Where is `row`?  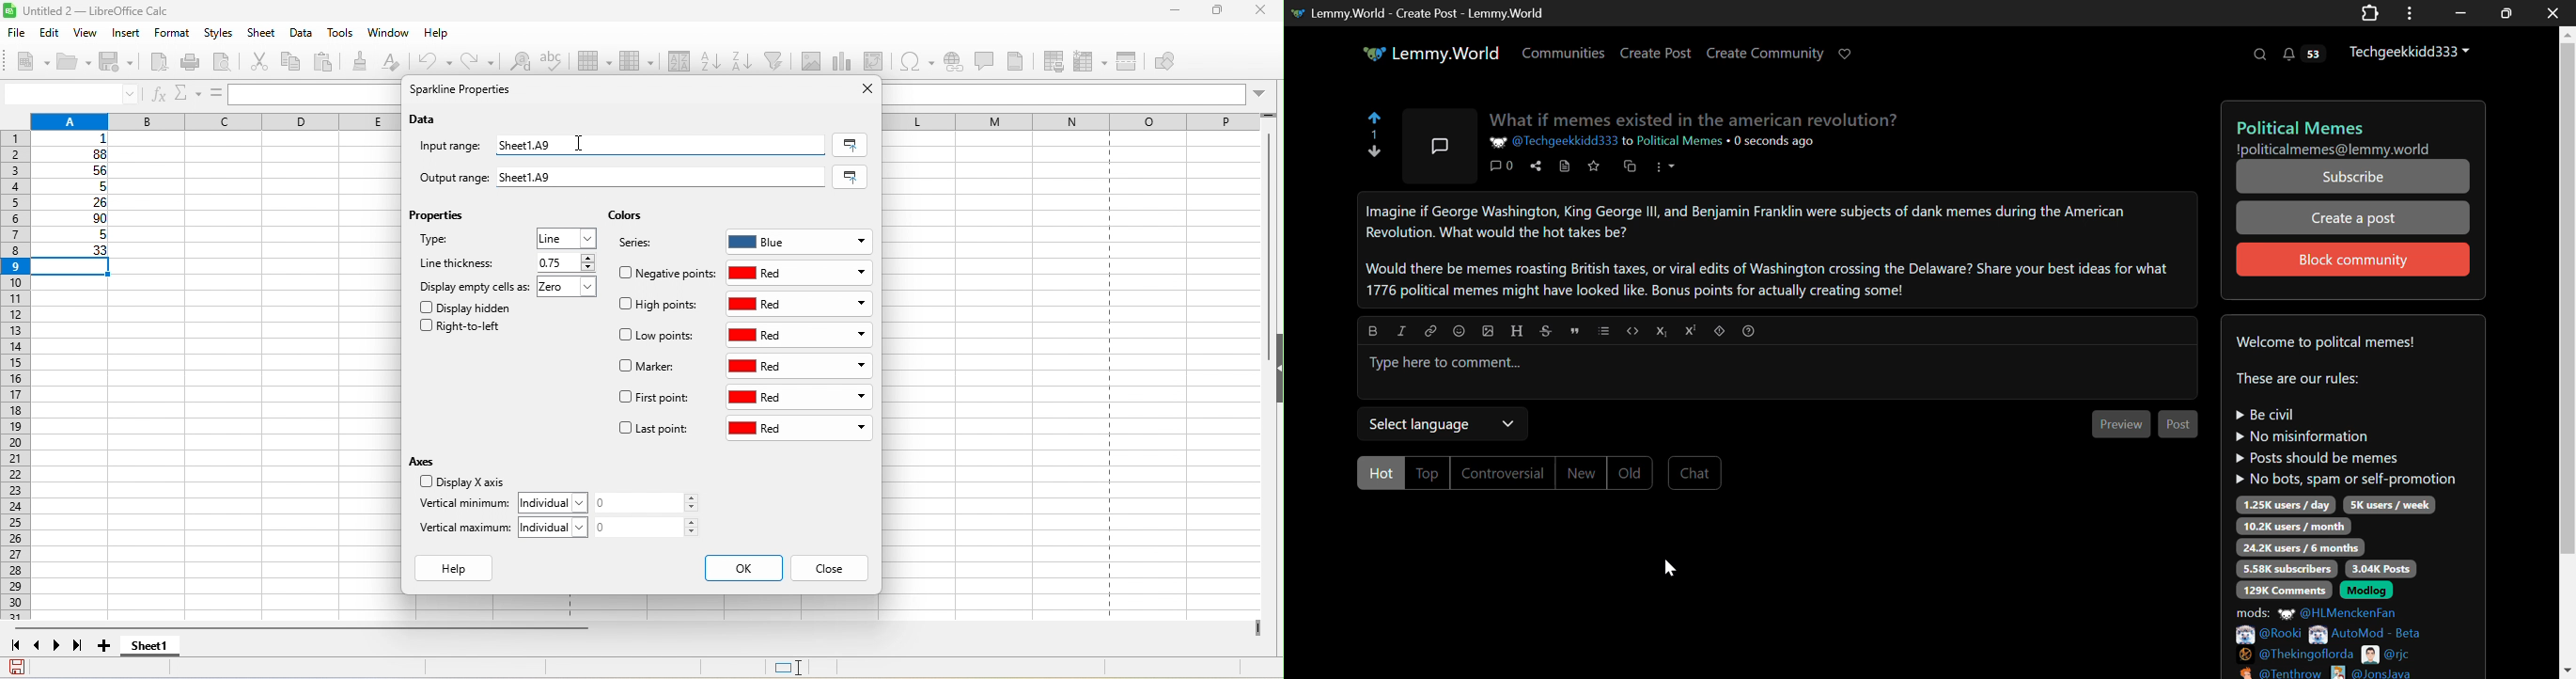
row is located at coordinates (597, 63).